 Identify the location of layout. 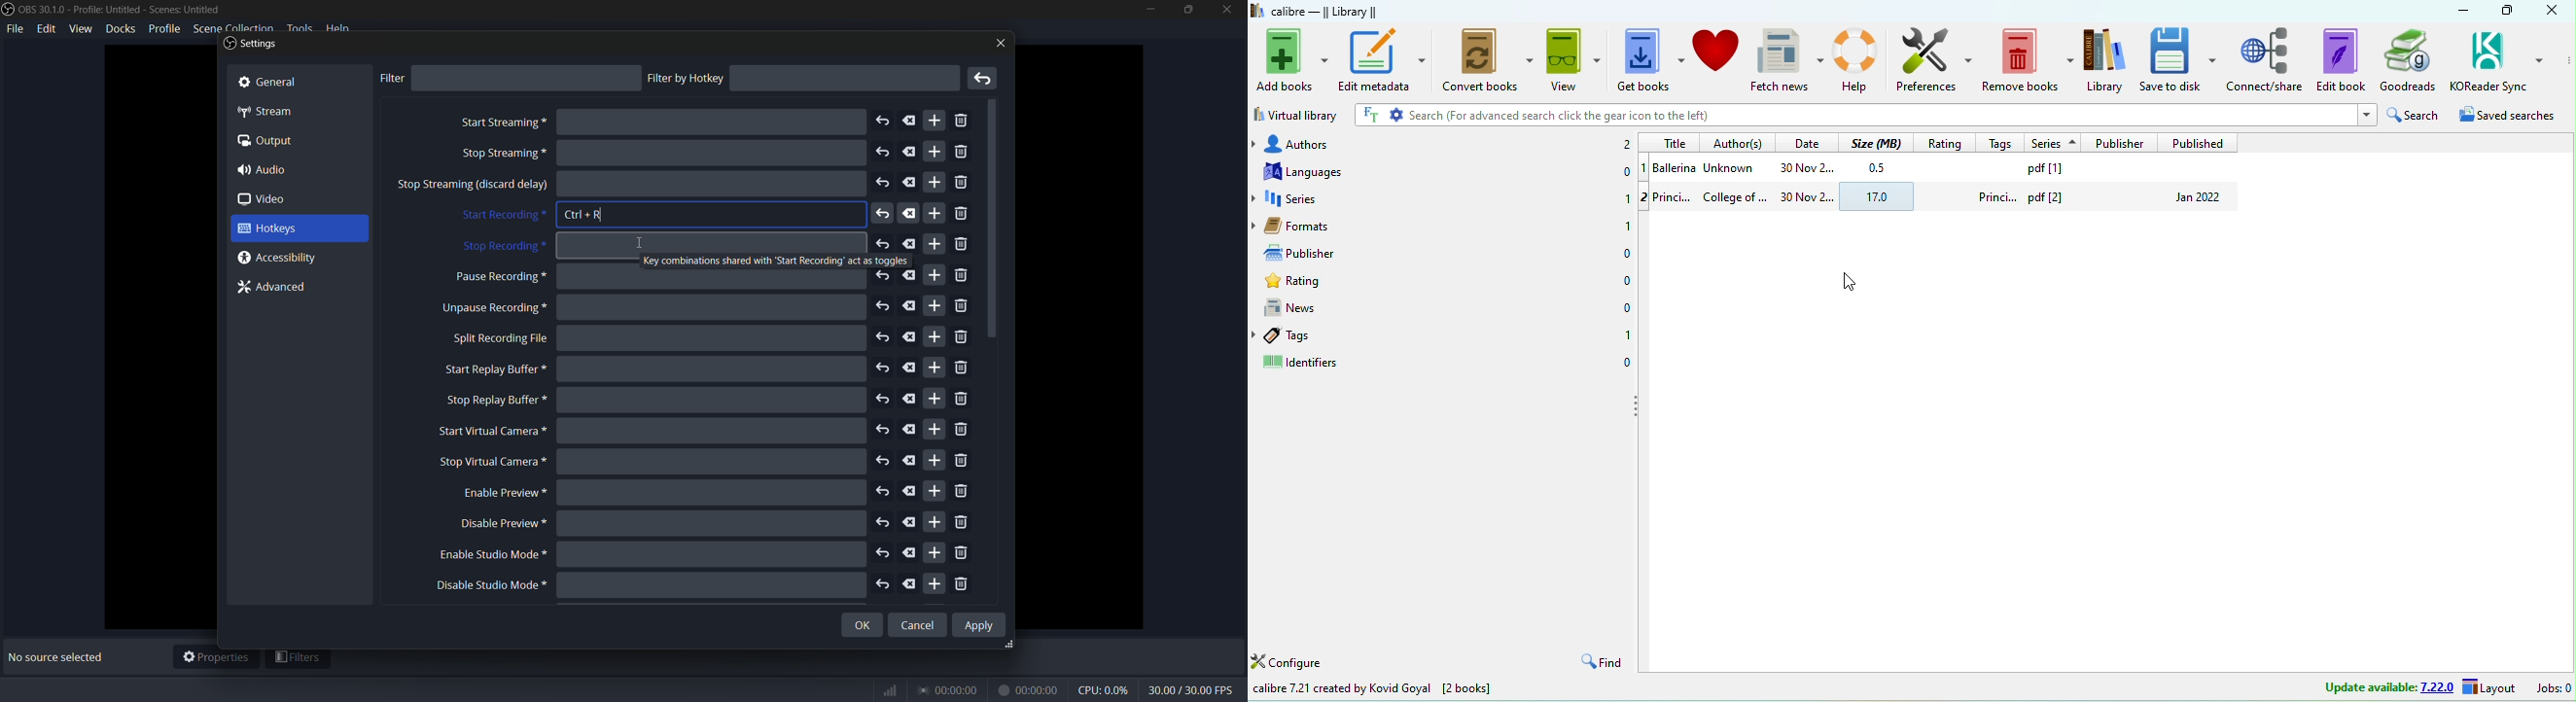
(2488, 686).